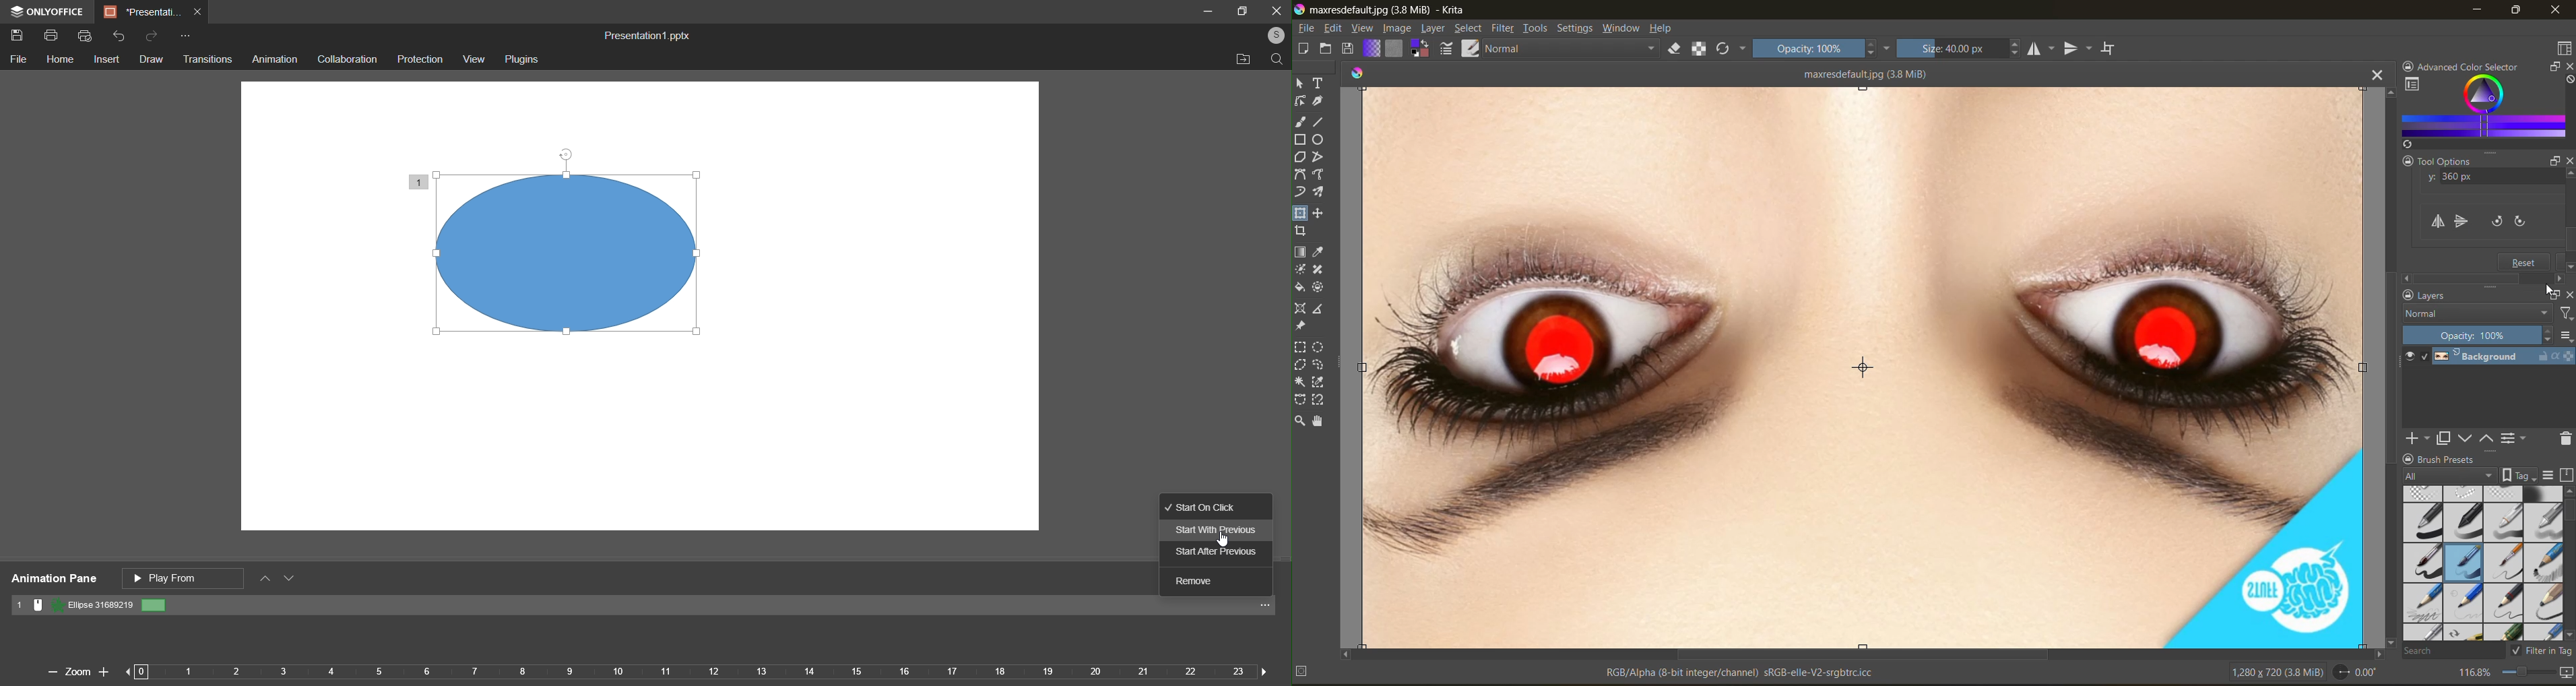 The height and width of the screenshot is (700, 2576). I want to click on move down, so click(292, 580).